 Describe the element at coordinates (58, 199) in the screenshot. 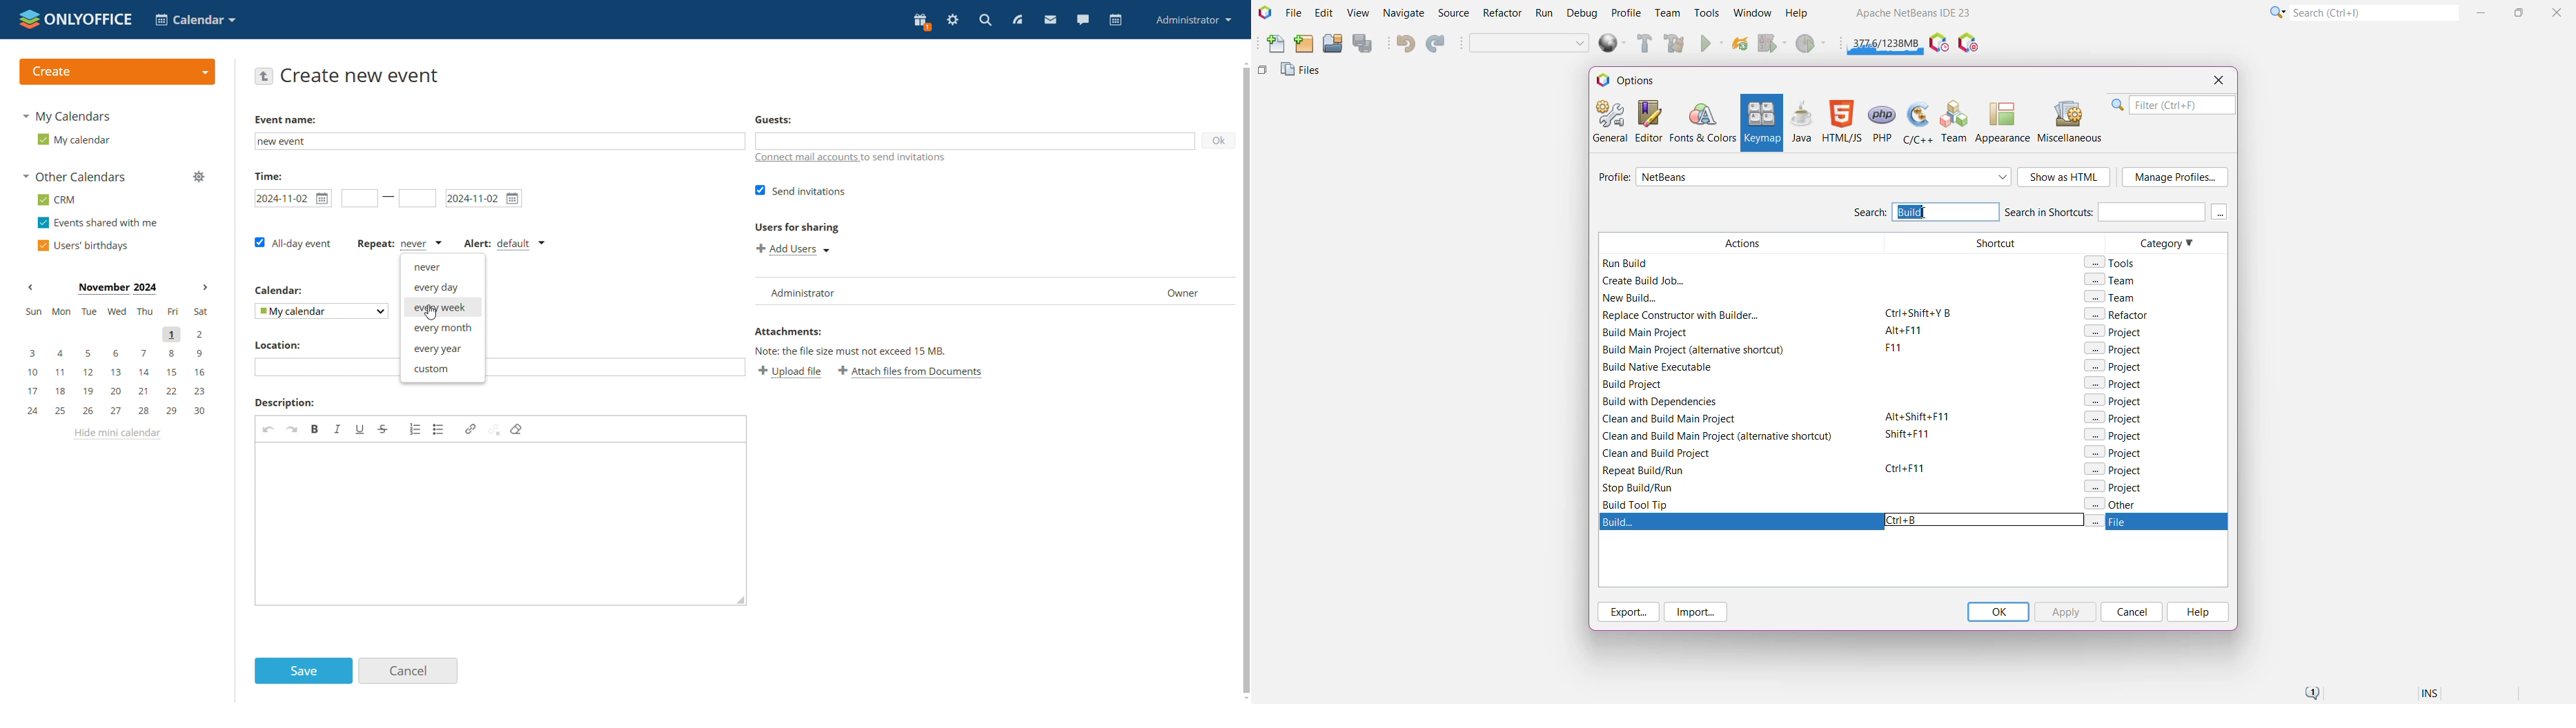

I see `crm` at that location.